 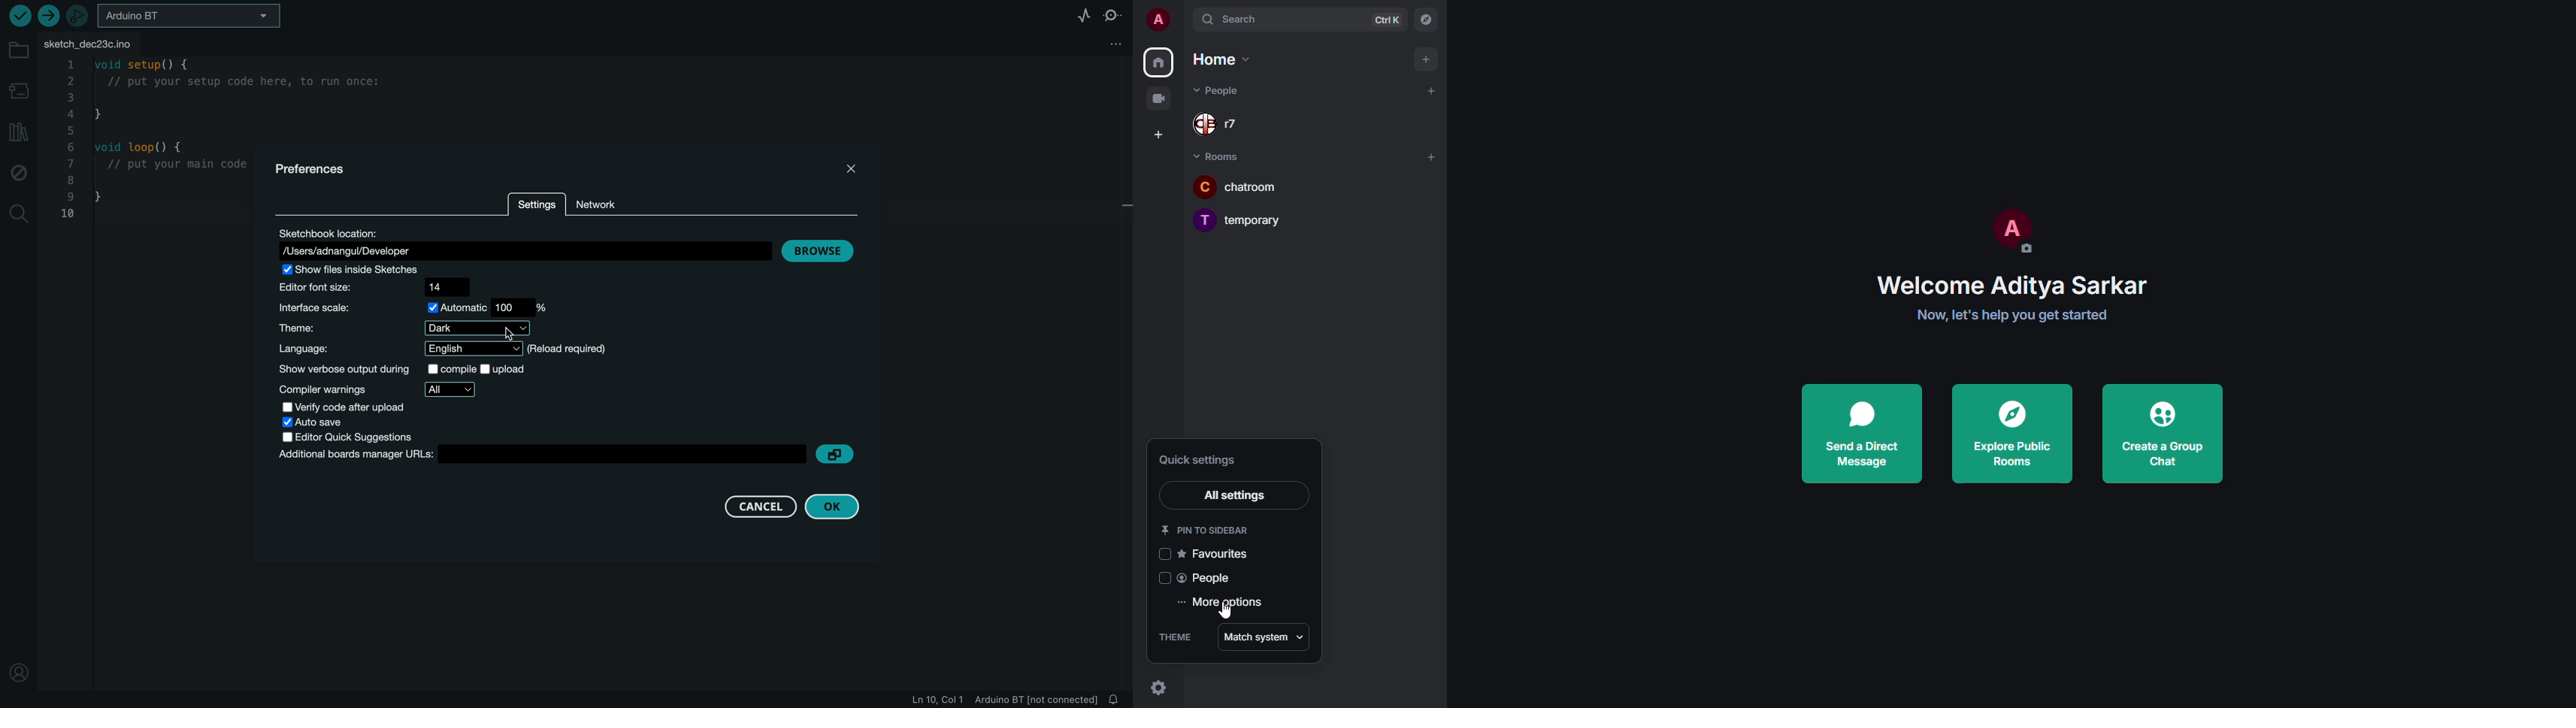 I want to click on theme, so click(x=1179, y=637).